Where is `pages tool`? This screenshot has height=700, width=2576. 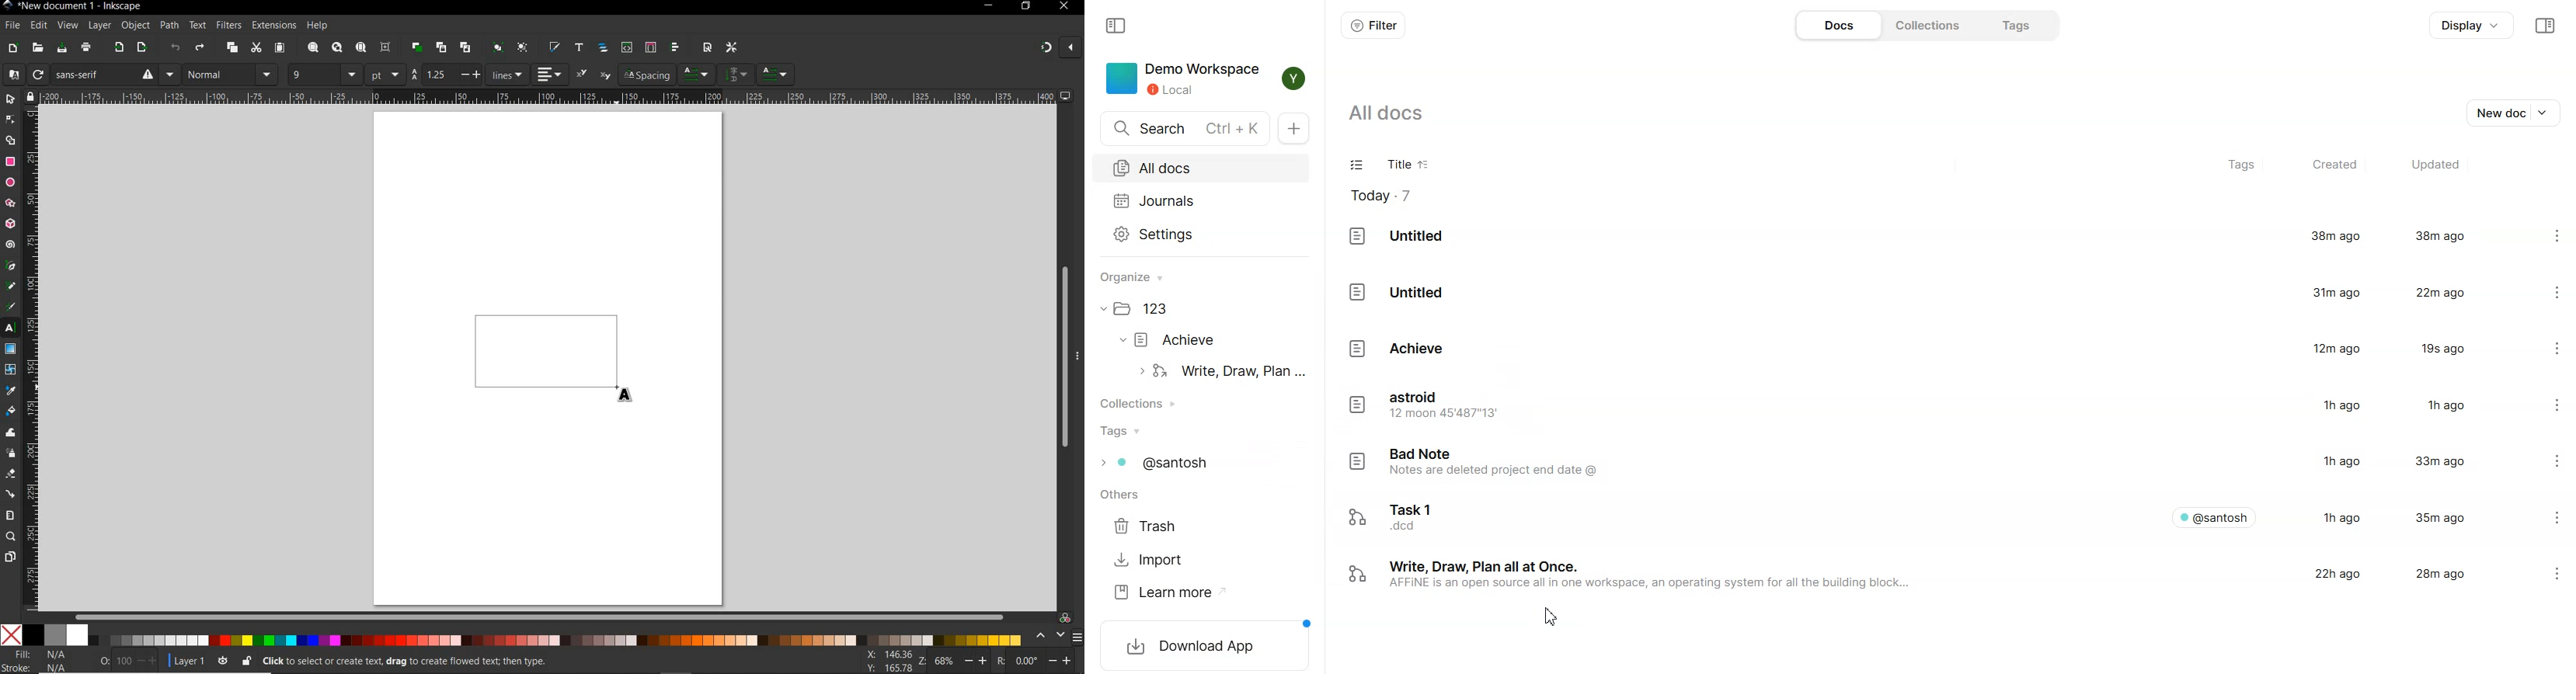 pages tool is located at coordinates (10, 557).